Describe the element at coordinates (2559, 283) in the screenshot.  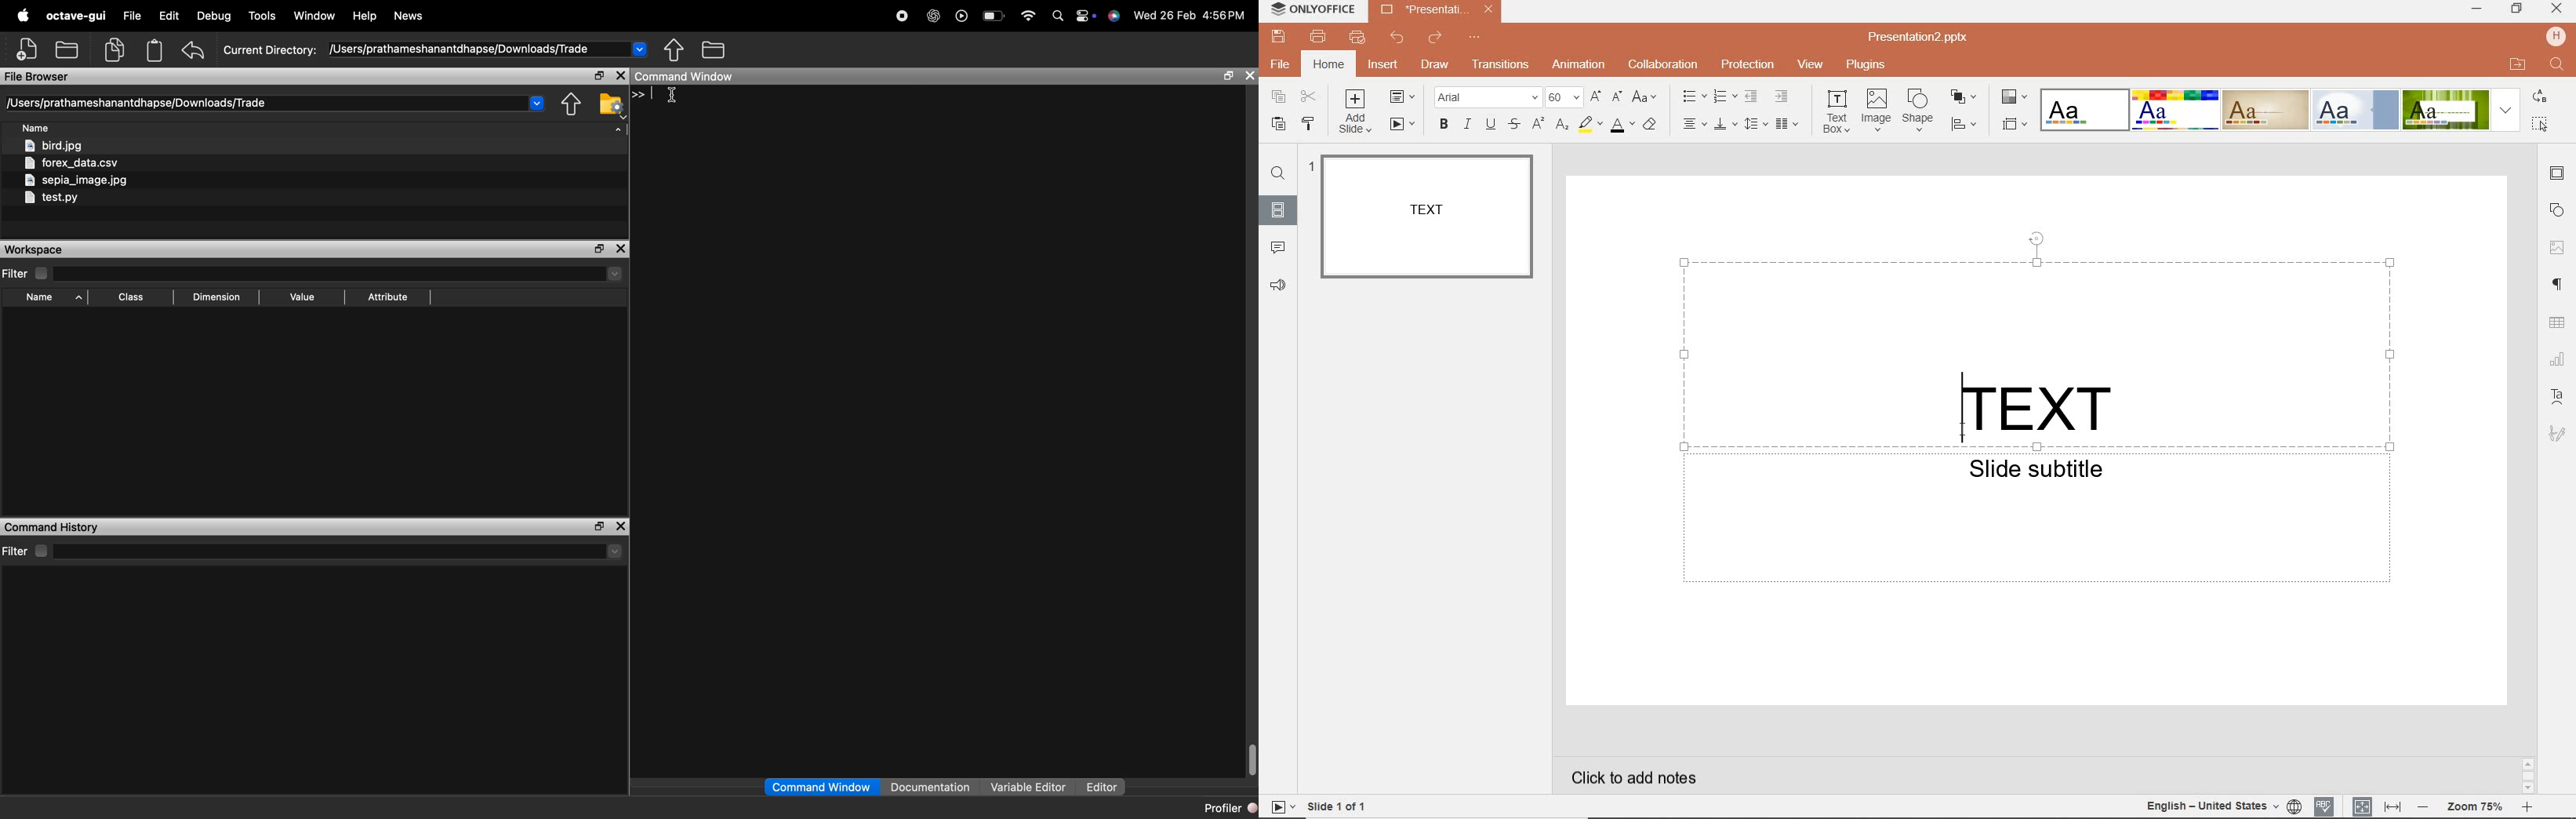
I see `PARAGRAPH SETTINGS` at that location.